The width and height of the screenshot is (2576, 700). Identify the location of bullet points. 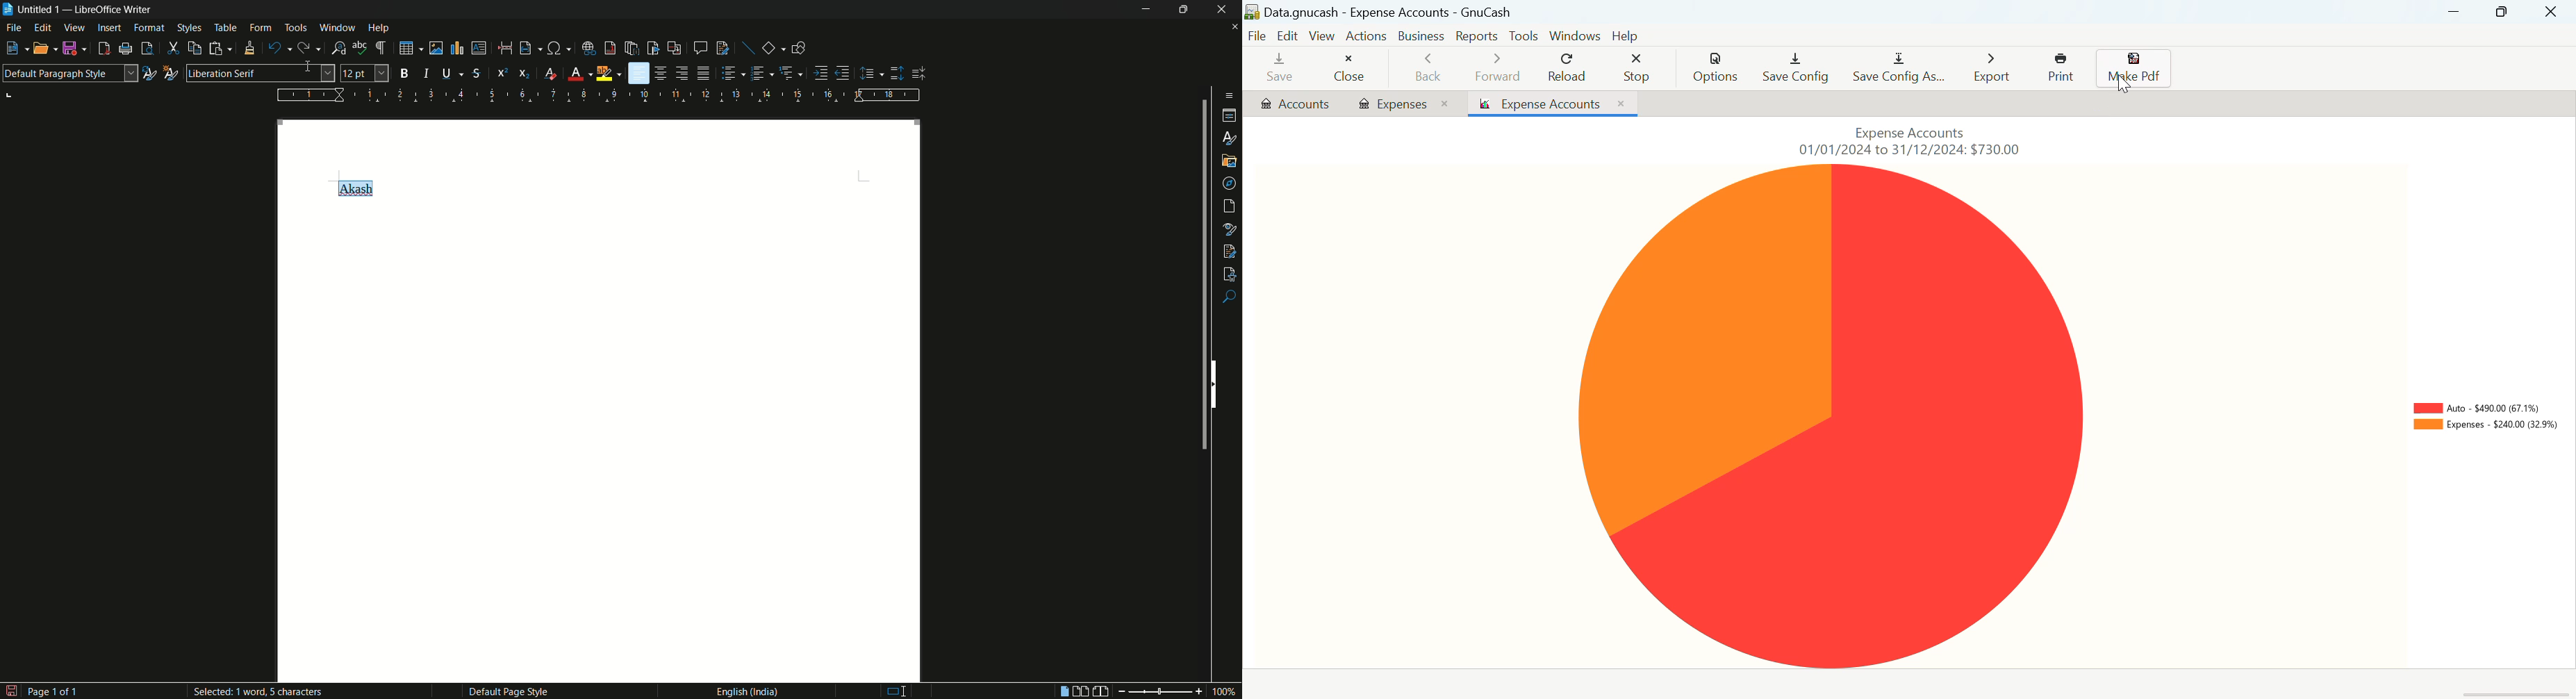
(729, 74).